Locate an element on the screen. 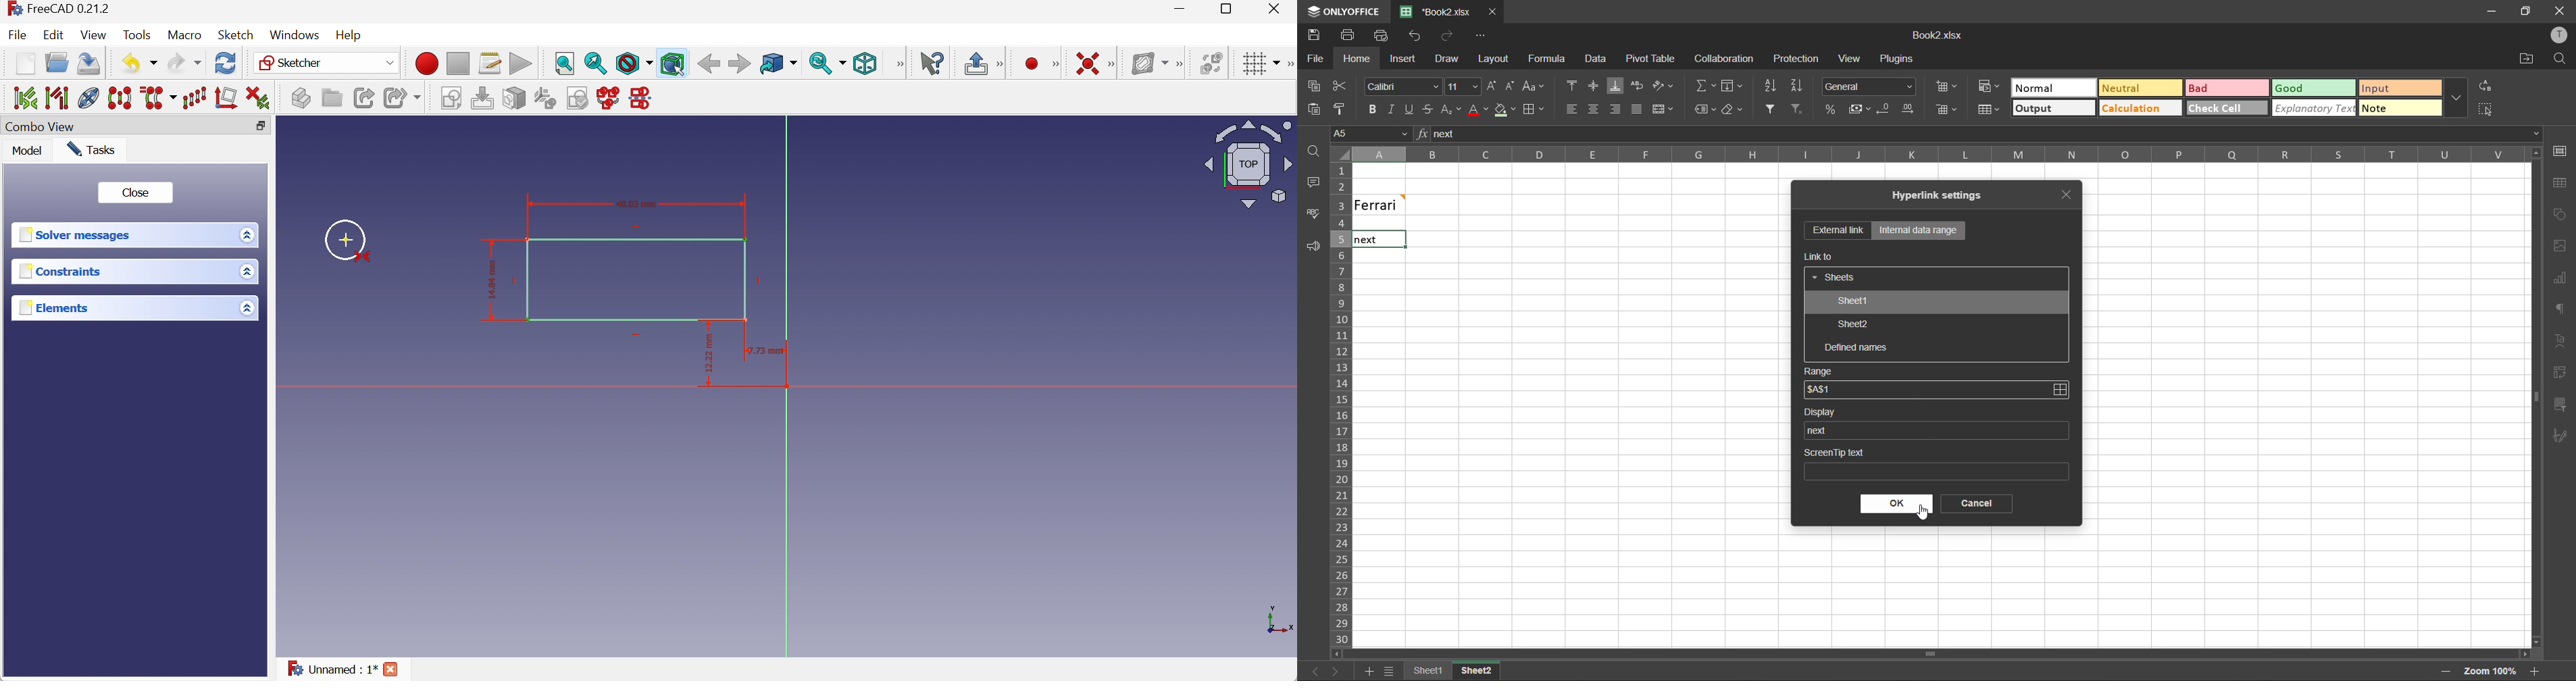 This screenshot has height=700, width=2576. [View] is located at coordinates (897, 64).